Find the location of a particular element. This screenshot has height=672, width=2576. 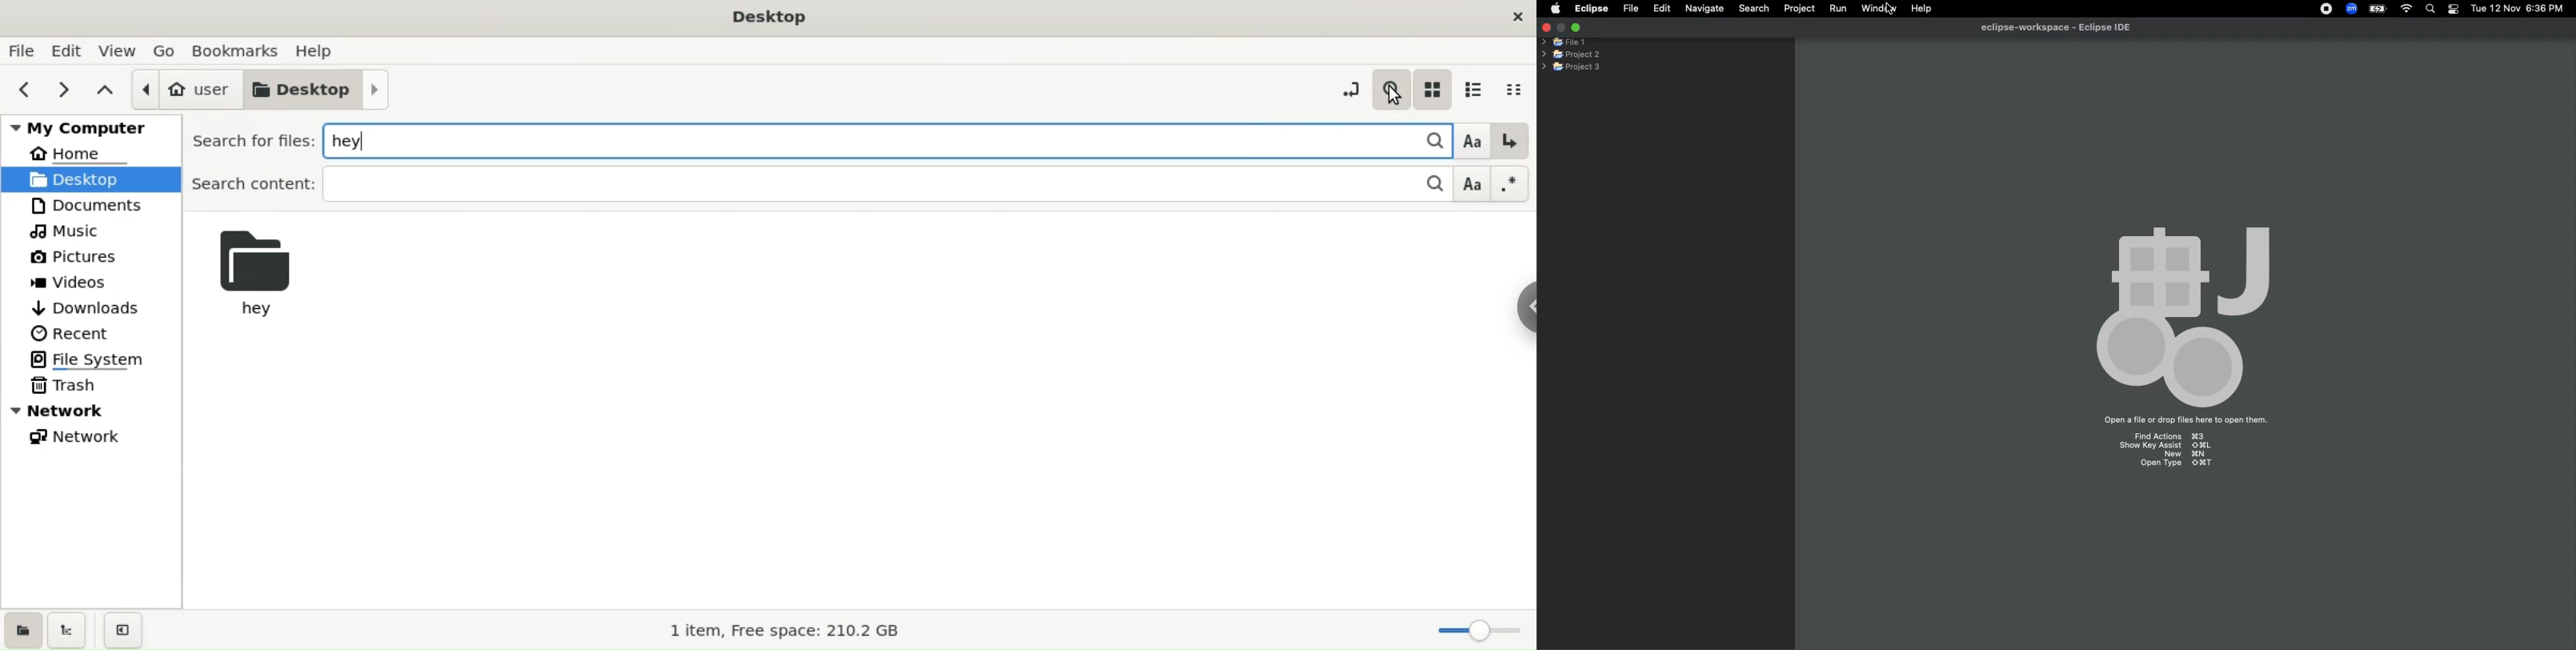

compact view is located at coordinates (1517, 90).